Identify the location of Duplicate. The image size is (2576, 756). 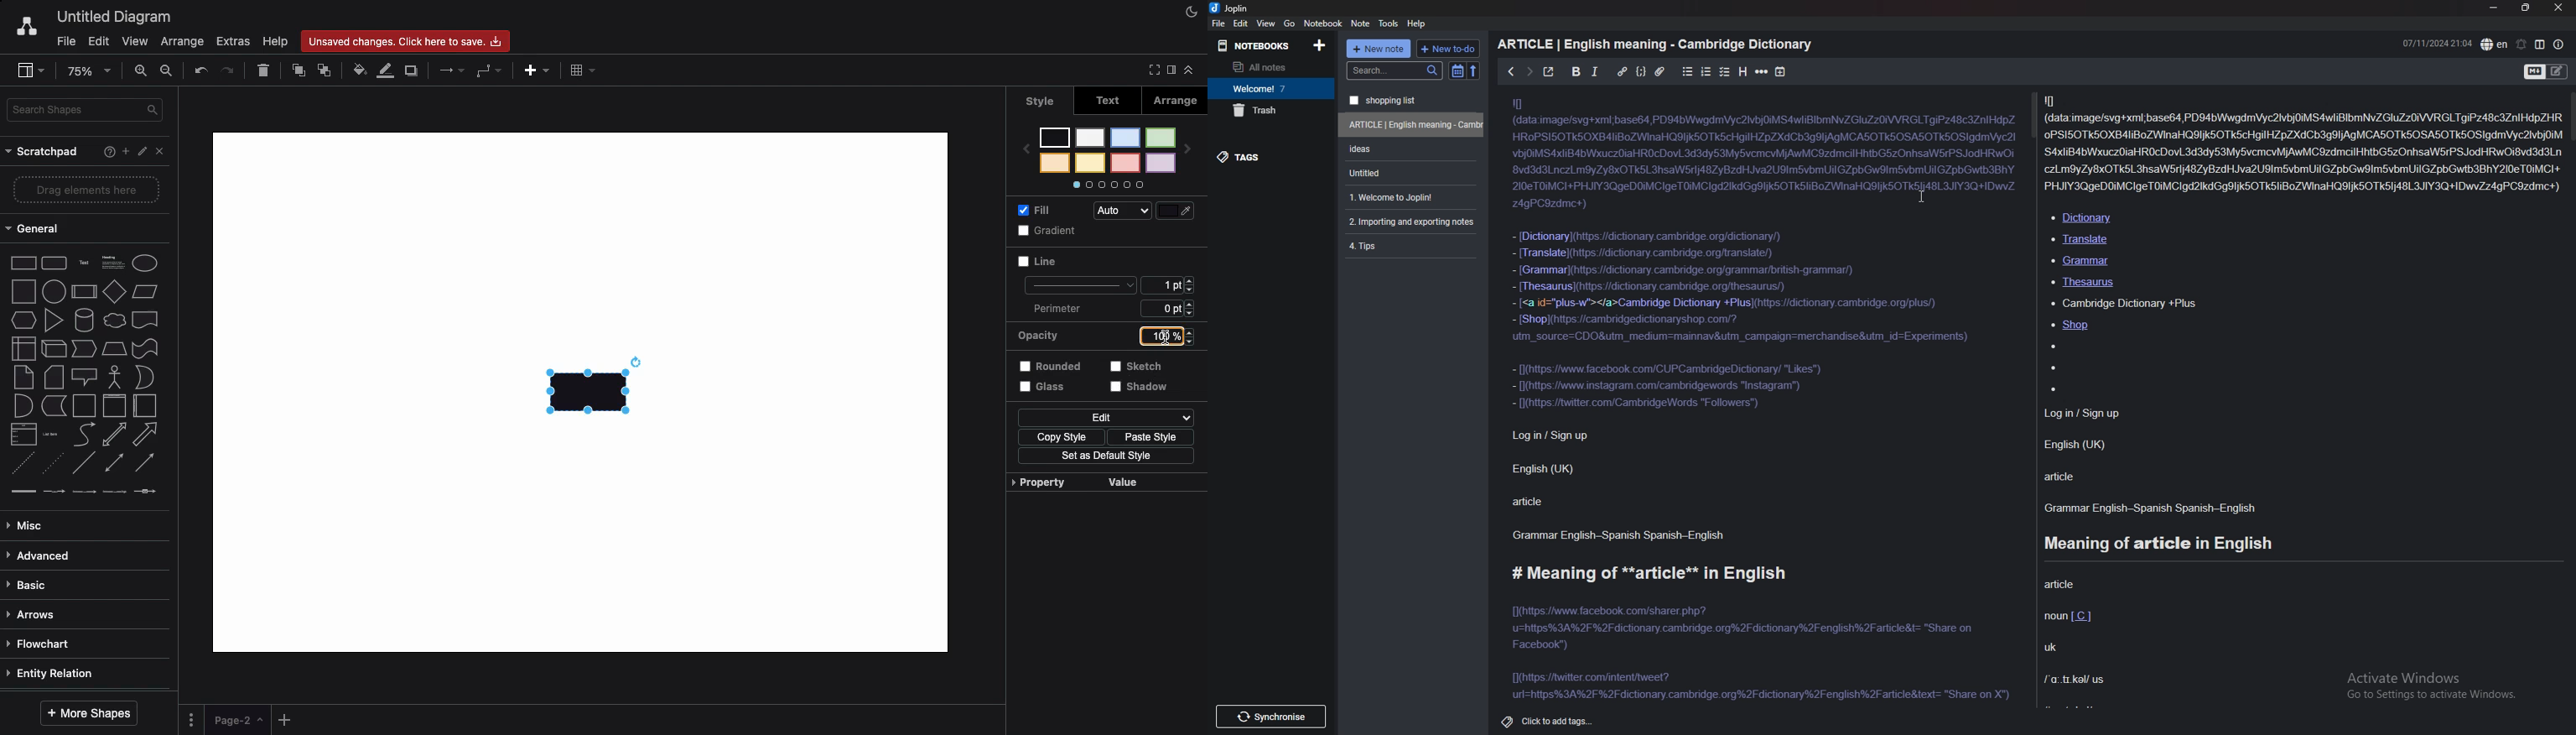
(412, 71).